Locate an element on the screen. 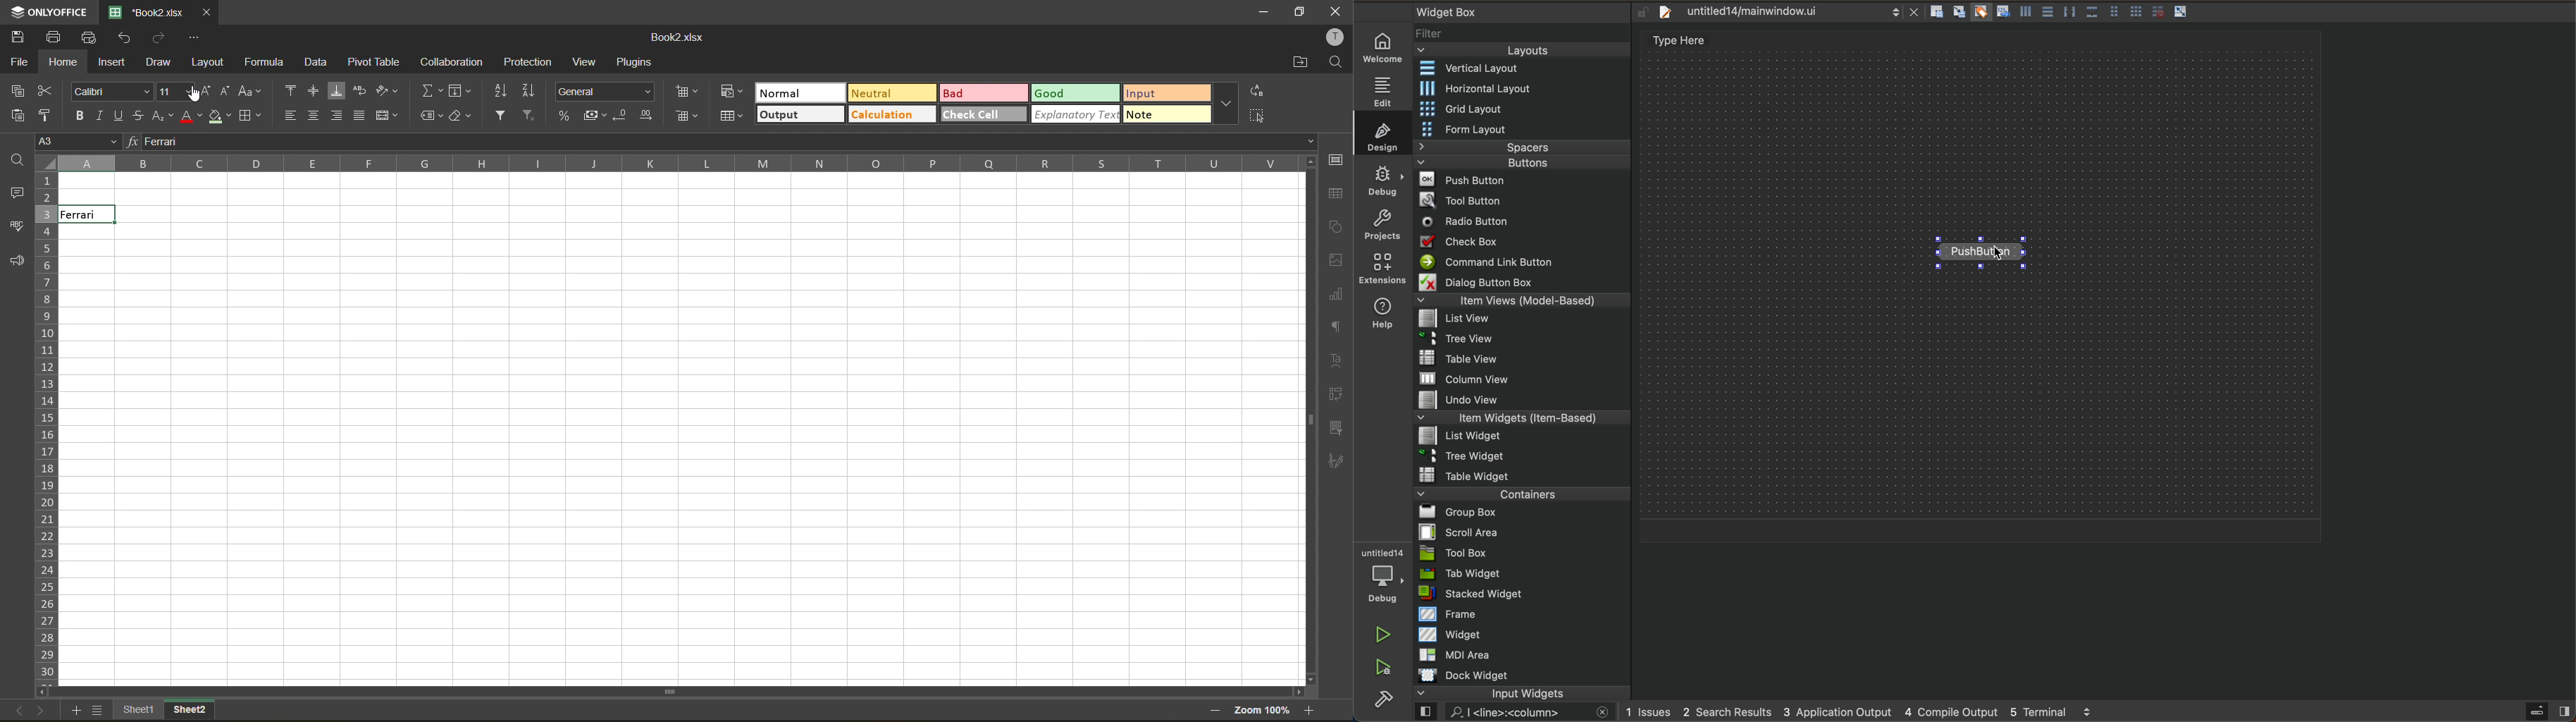 This screenshot has width=2576, height=728. run and debug is located at coordinates (1384, 668).